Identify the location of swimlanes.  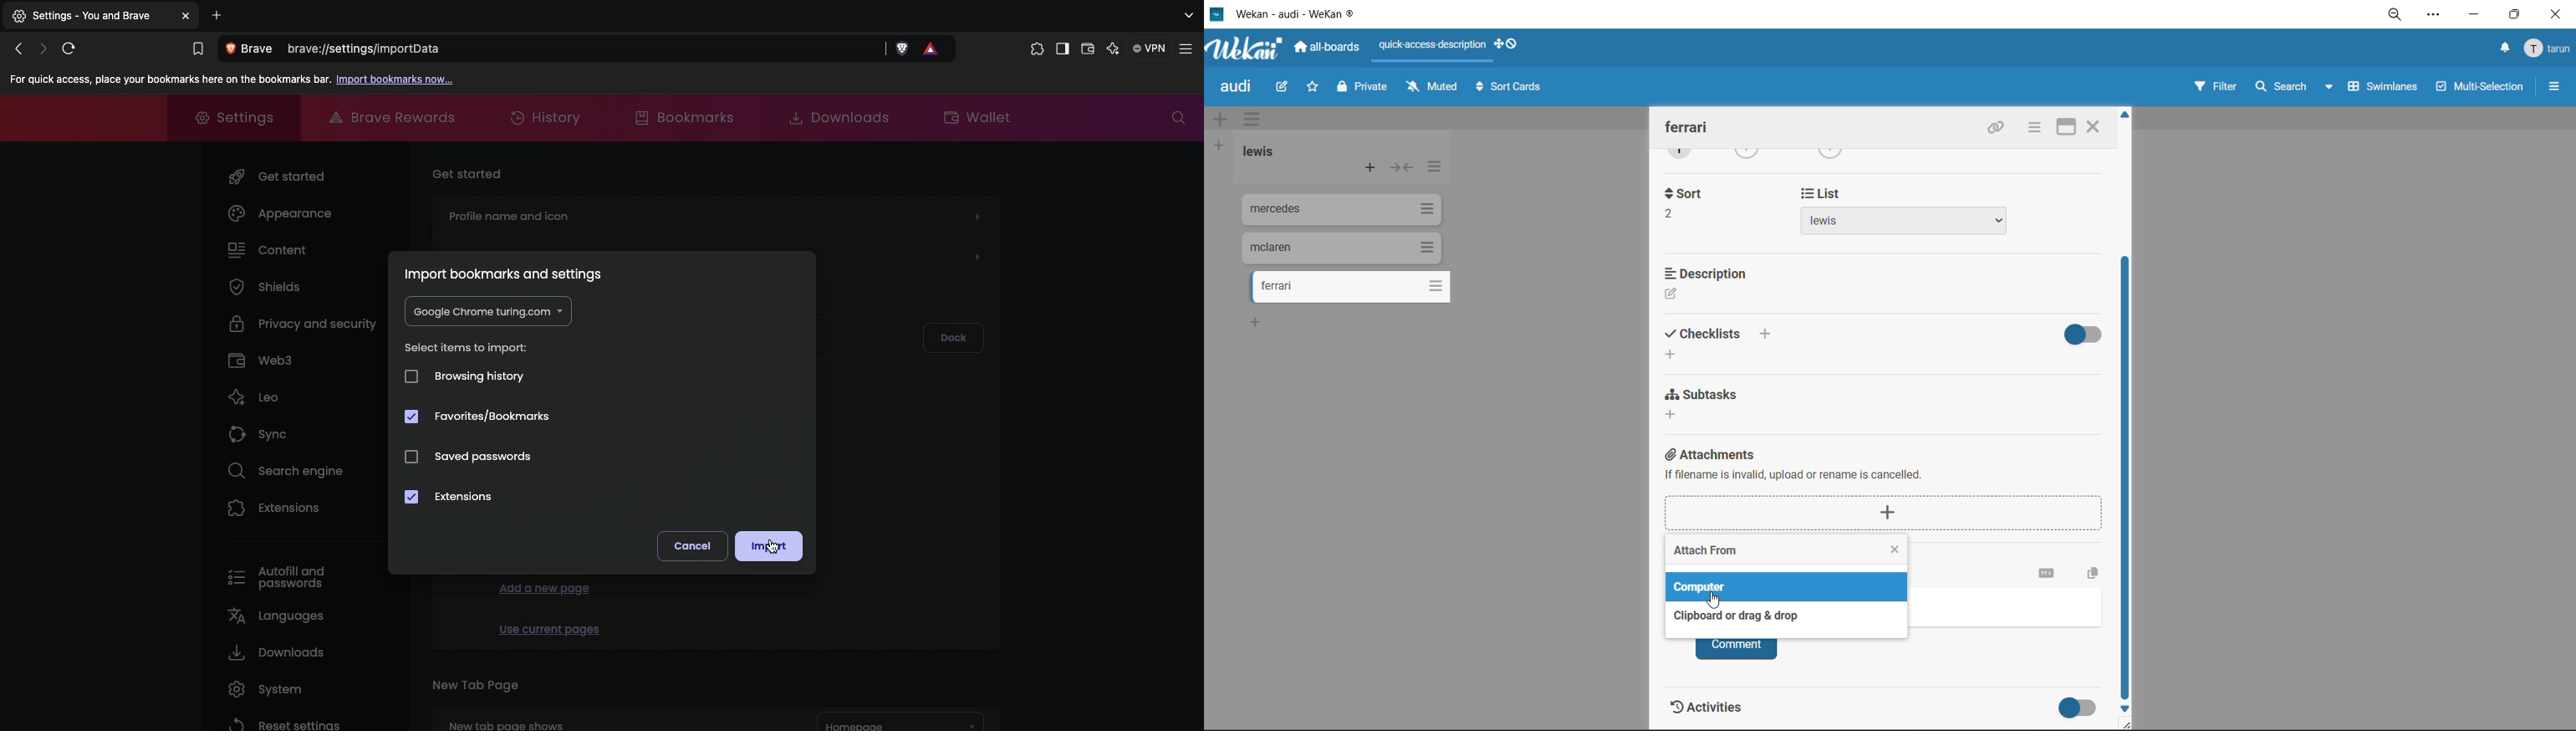
(2384, 86).